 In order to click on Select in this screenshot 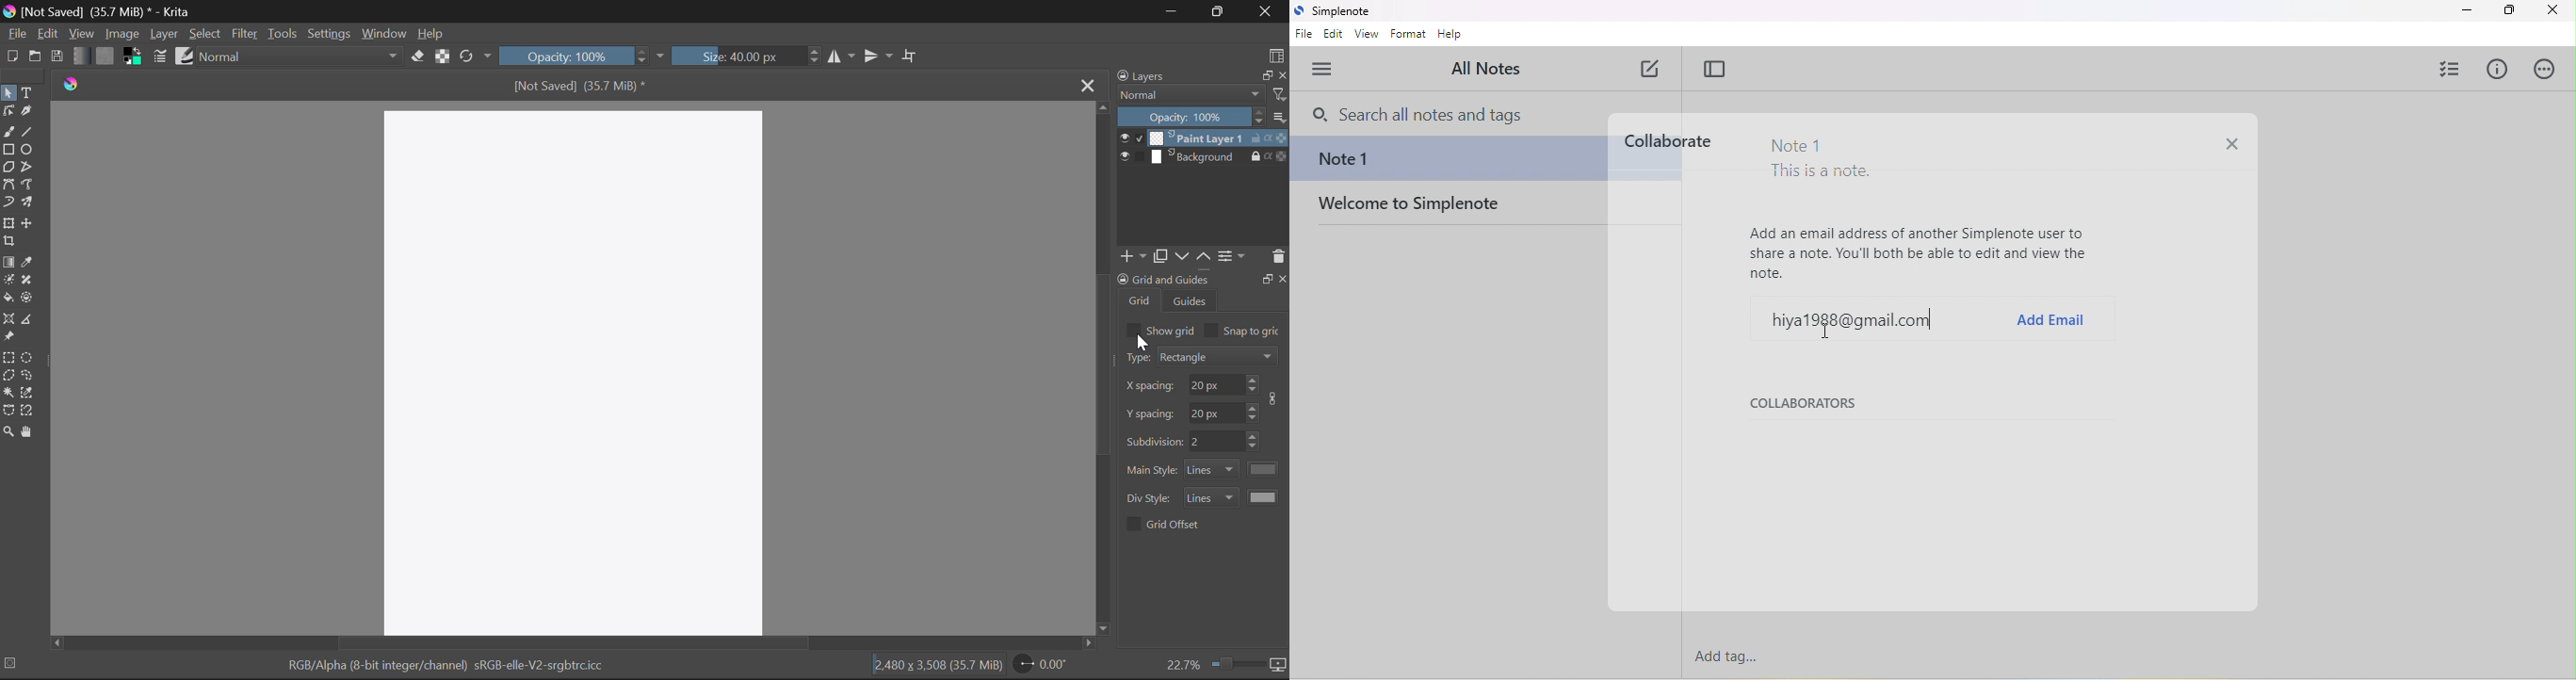, I will do `click(8, 93)`.